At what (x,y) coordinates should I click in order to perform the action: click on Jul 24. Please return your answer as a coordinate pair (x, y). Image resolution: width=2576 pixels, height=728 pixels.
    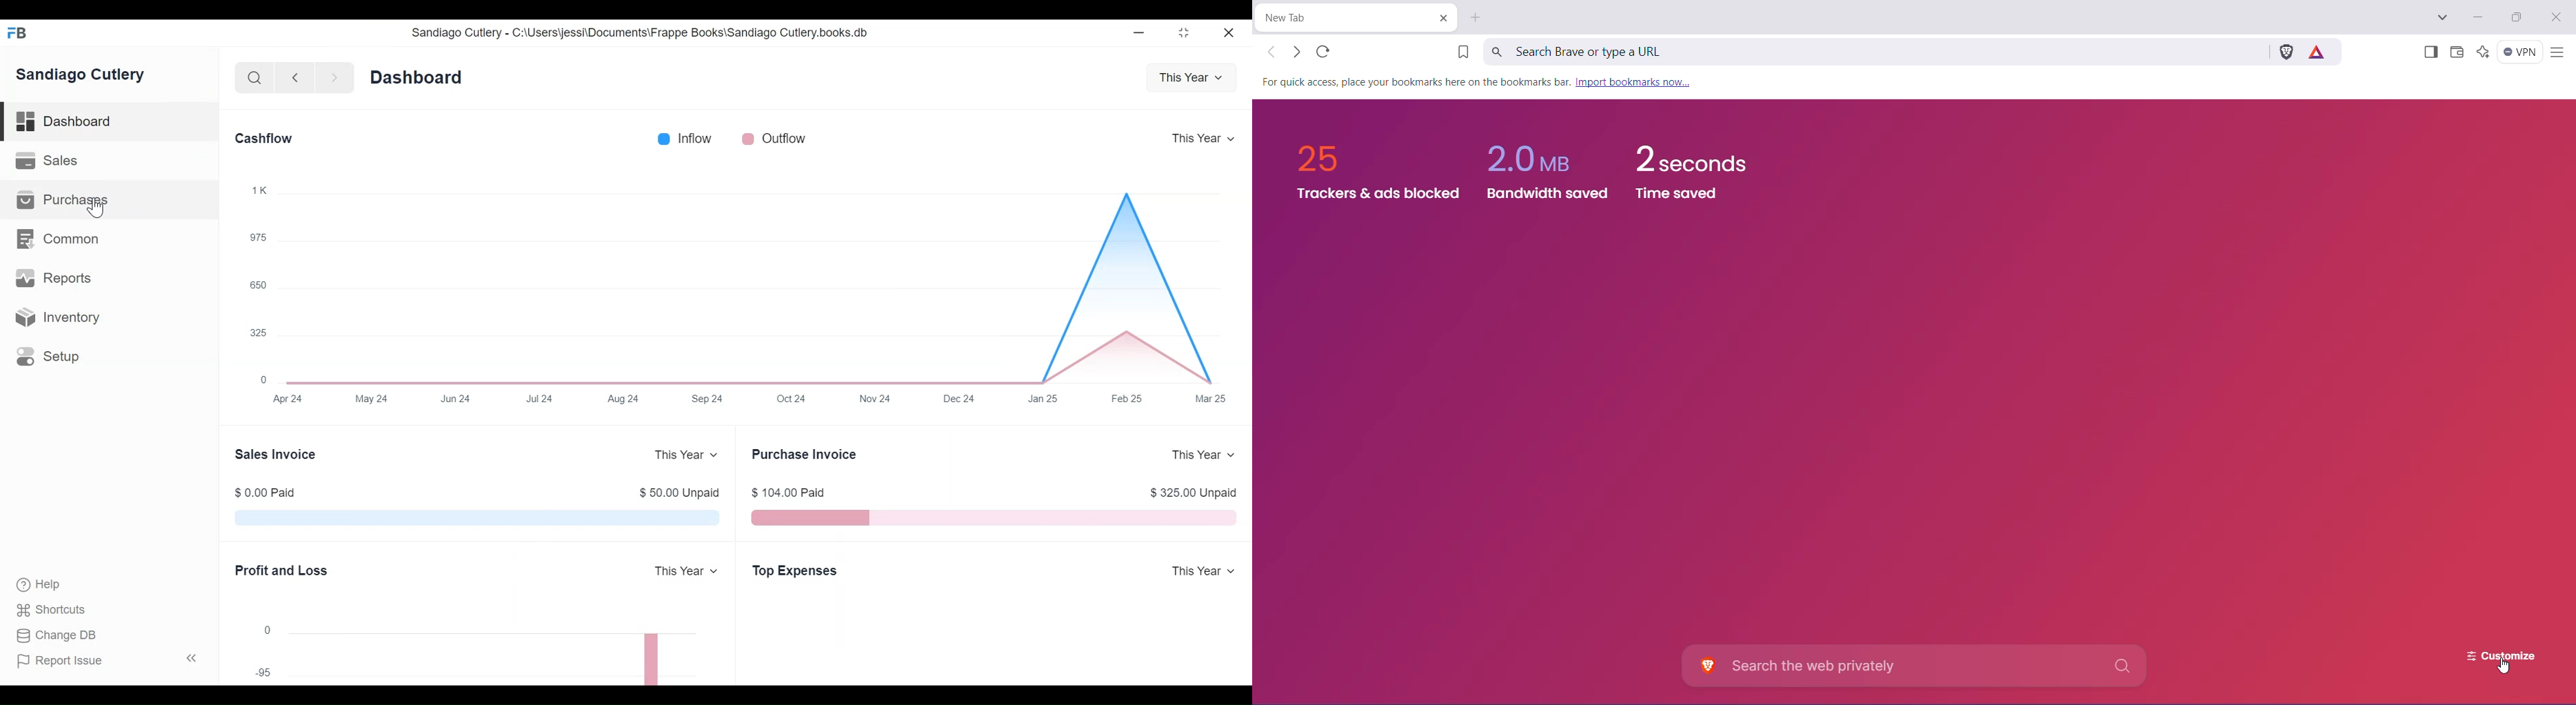
    Looking at the image, I should click on (537, 402).